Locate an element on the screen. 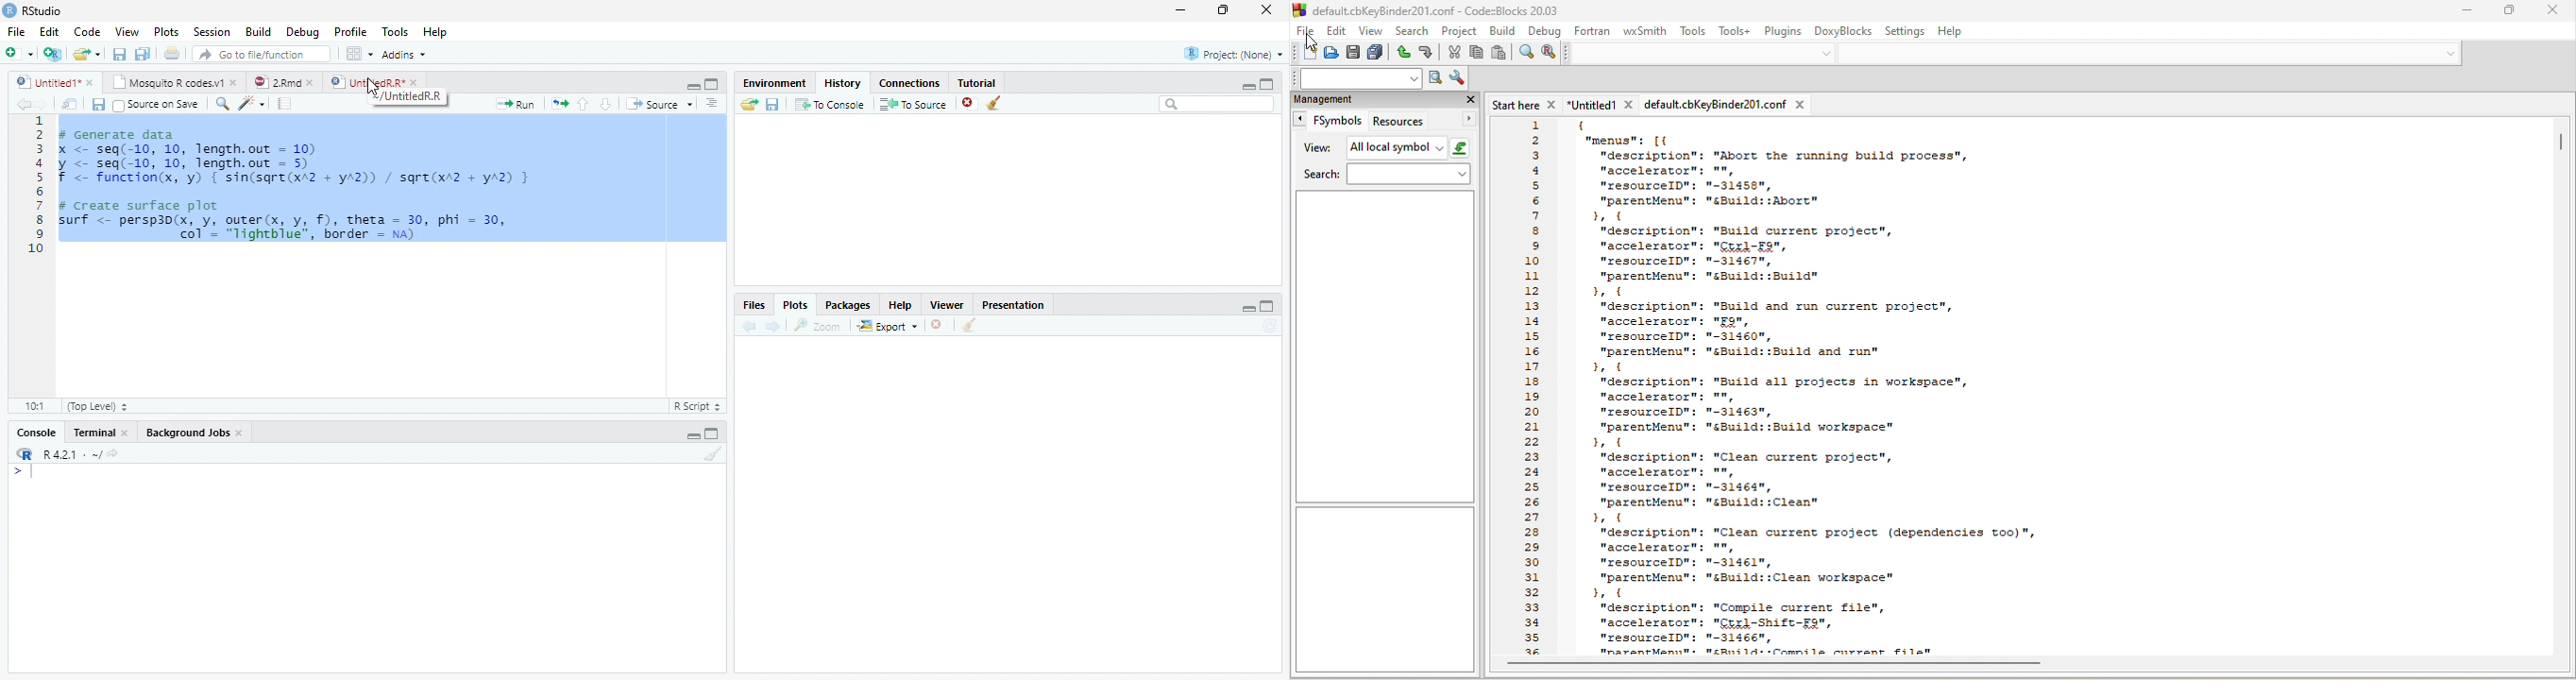 Image resolution: width=2576 pixels, height=700 pixels. copy is located at coordinates (1475, 53).